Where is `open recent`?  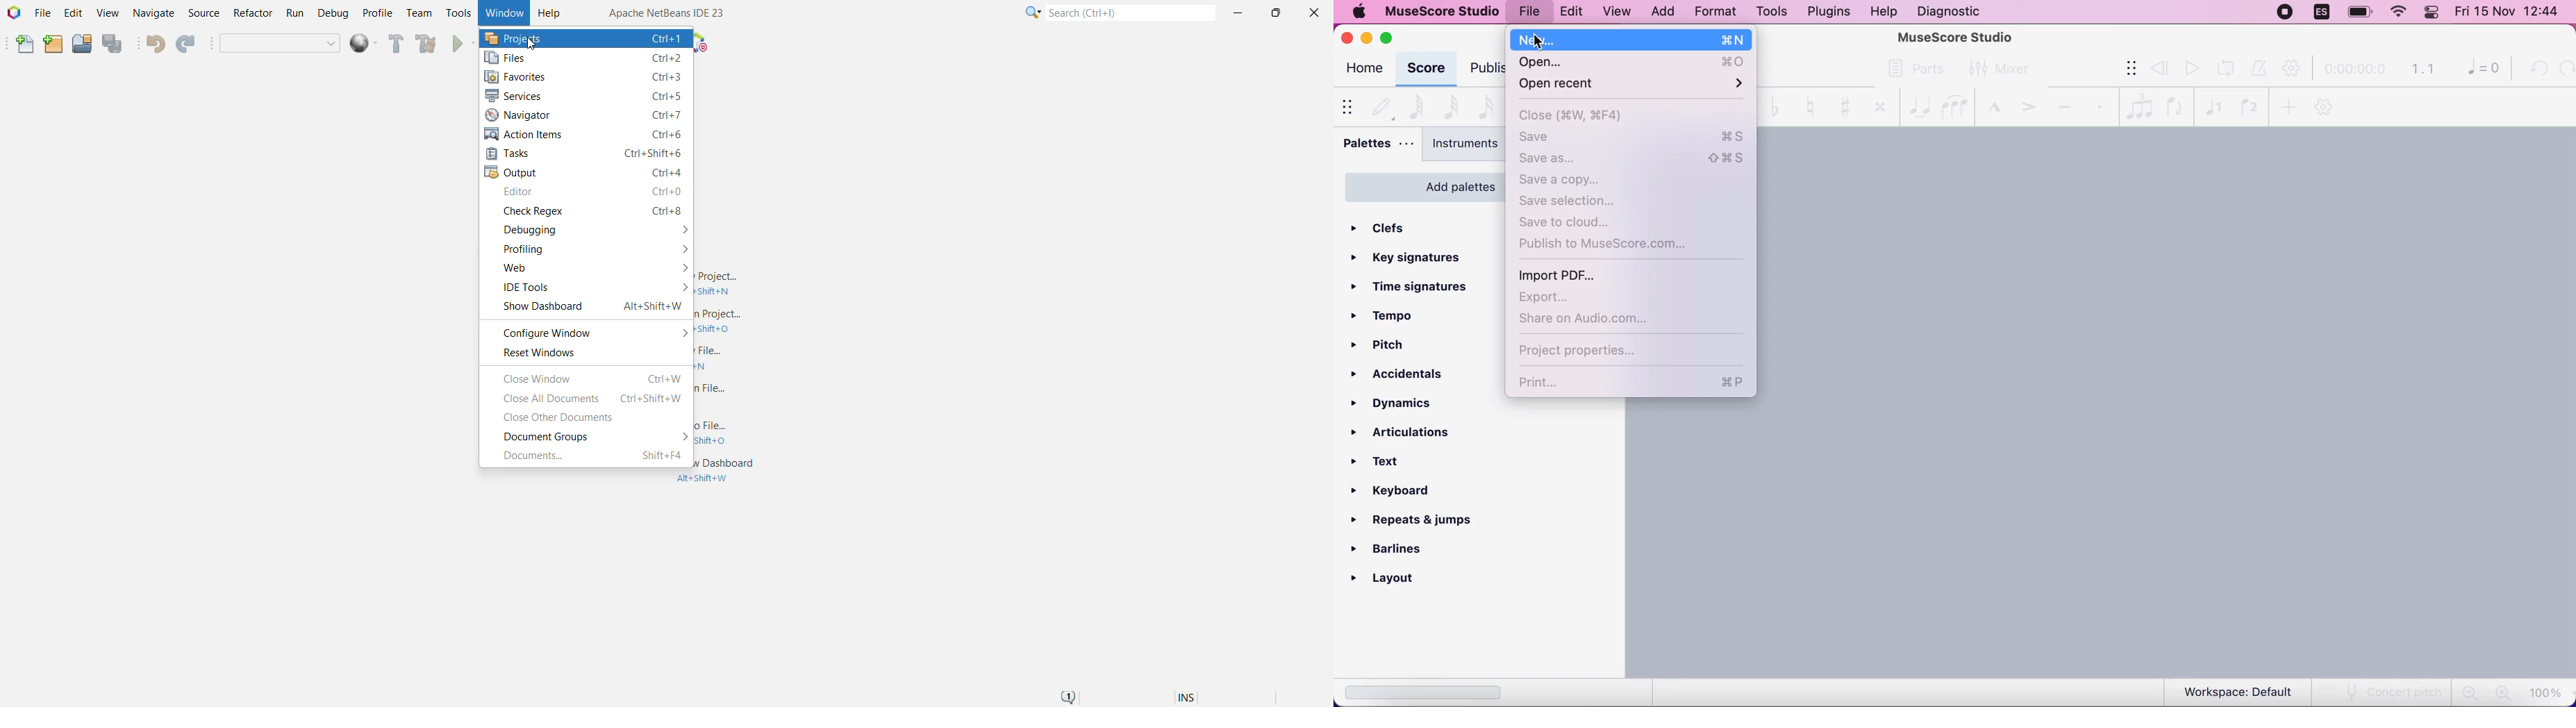
open recent is located at coordinates (1632, 84).